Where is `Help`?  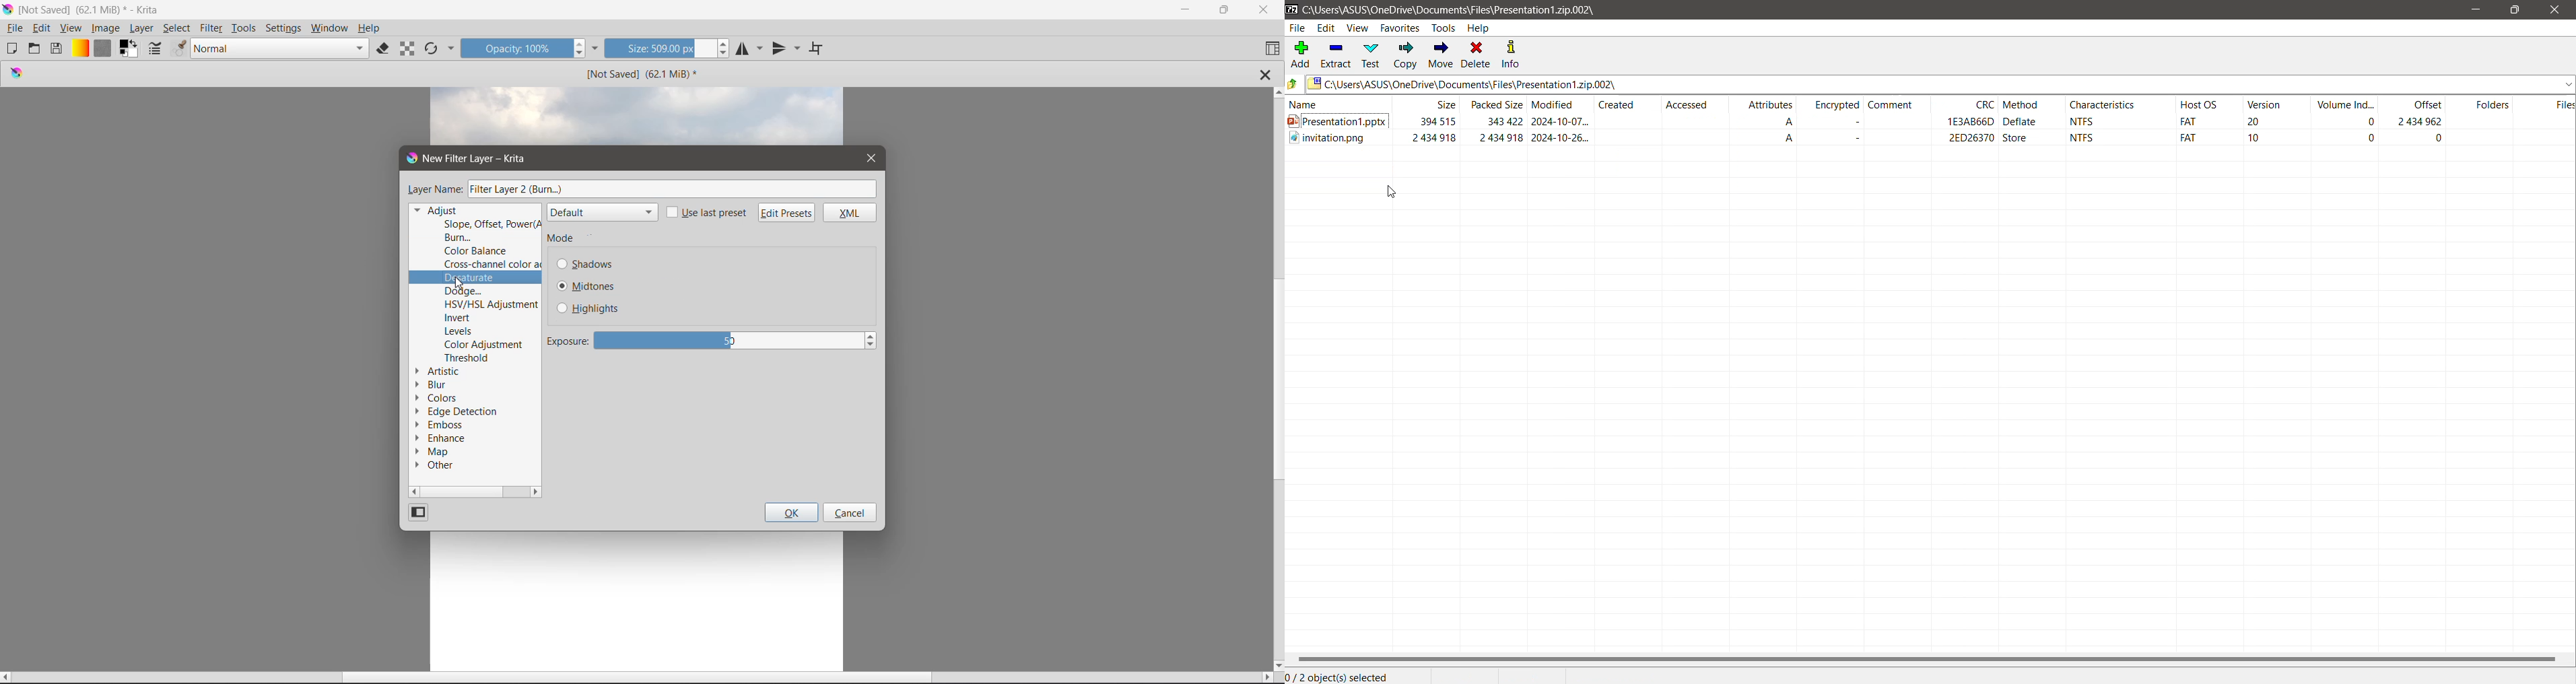 Help is located at coordinates (1481, 28).